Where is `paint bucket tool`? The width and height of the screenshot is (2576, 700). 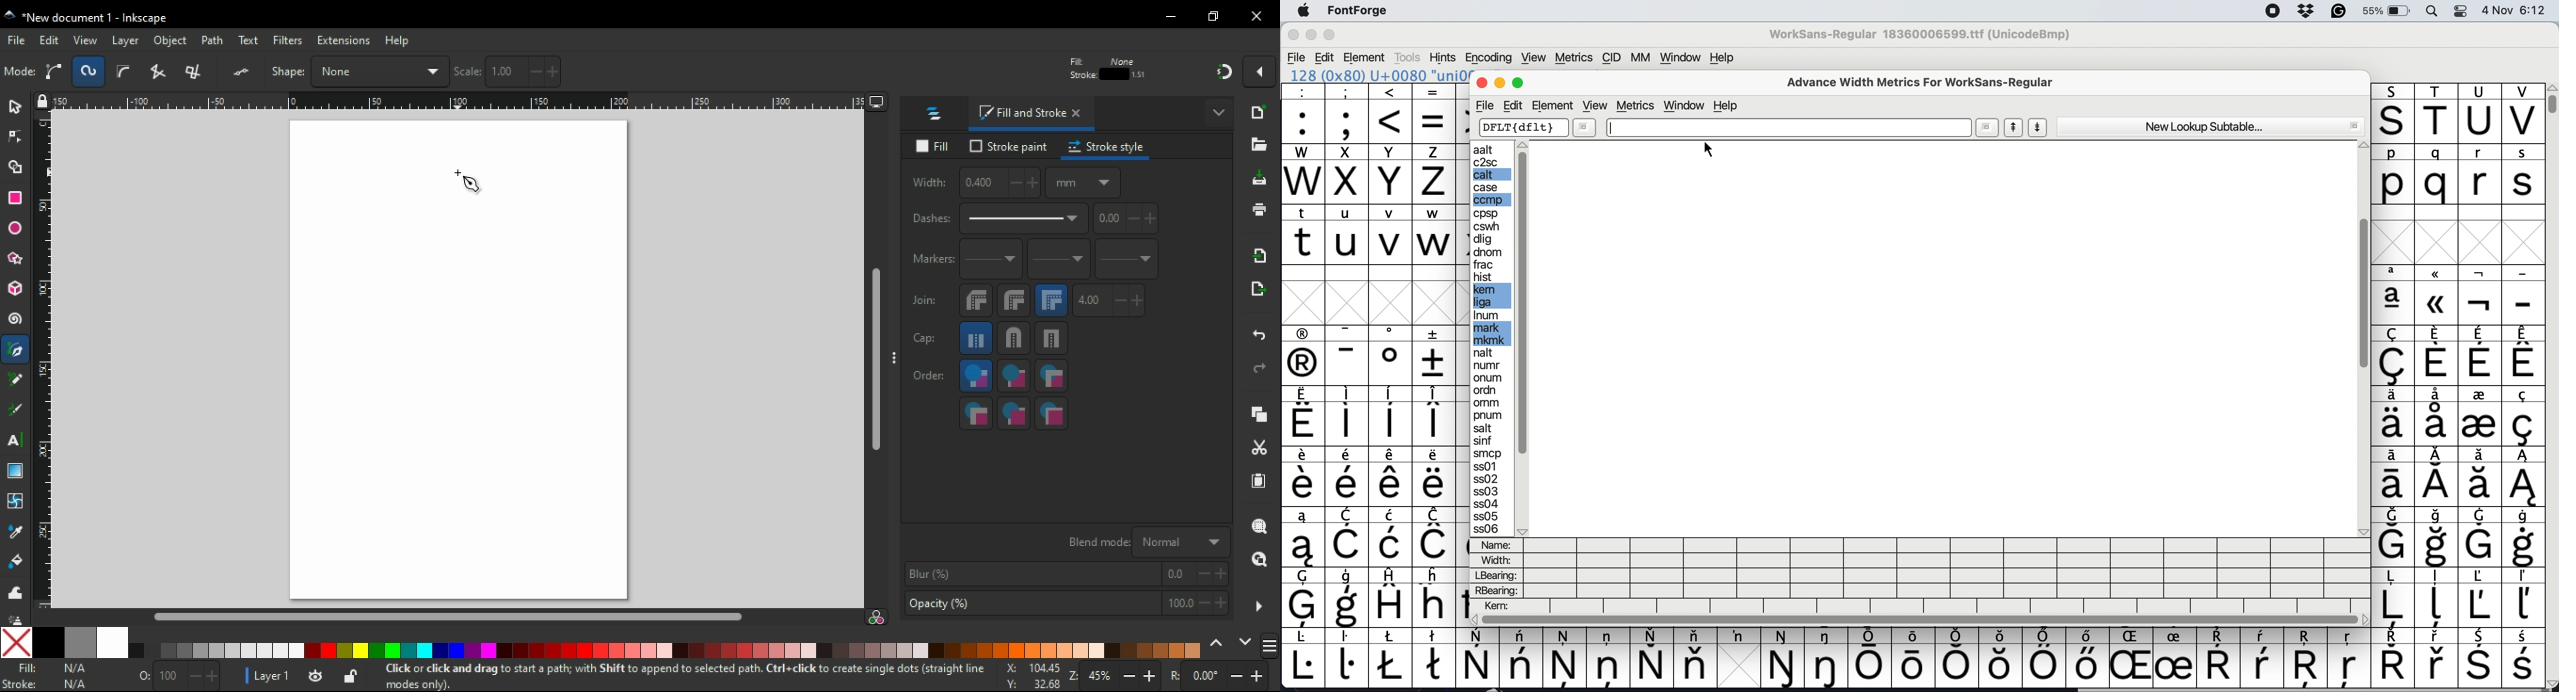
paint bucket tool is located at coordinates (19, 561).